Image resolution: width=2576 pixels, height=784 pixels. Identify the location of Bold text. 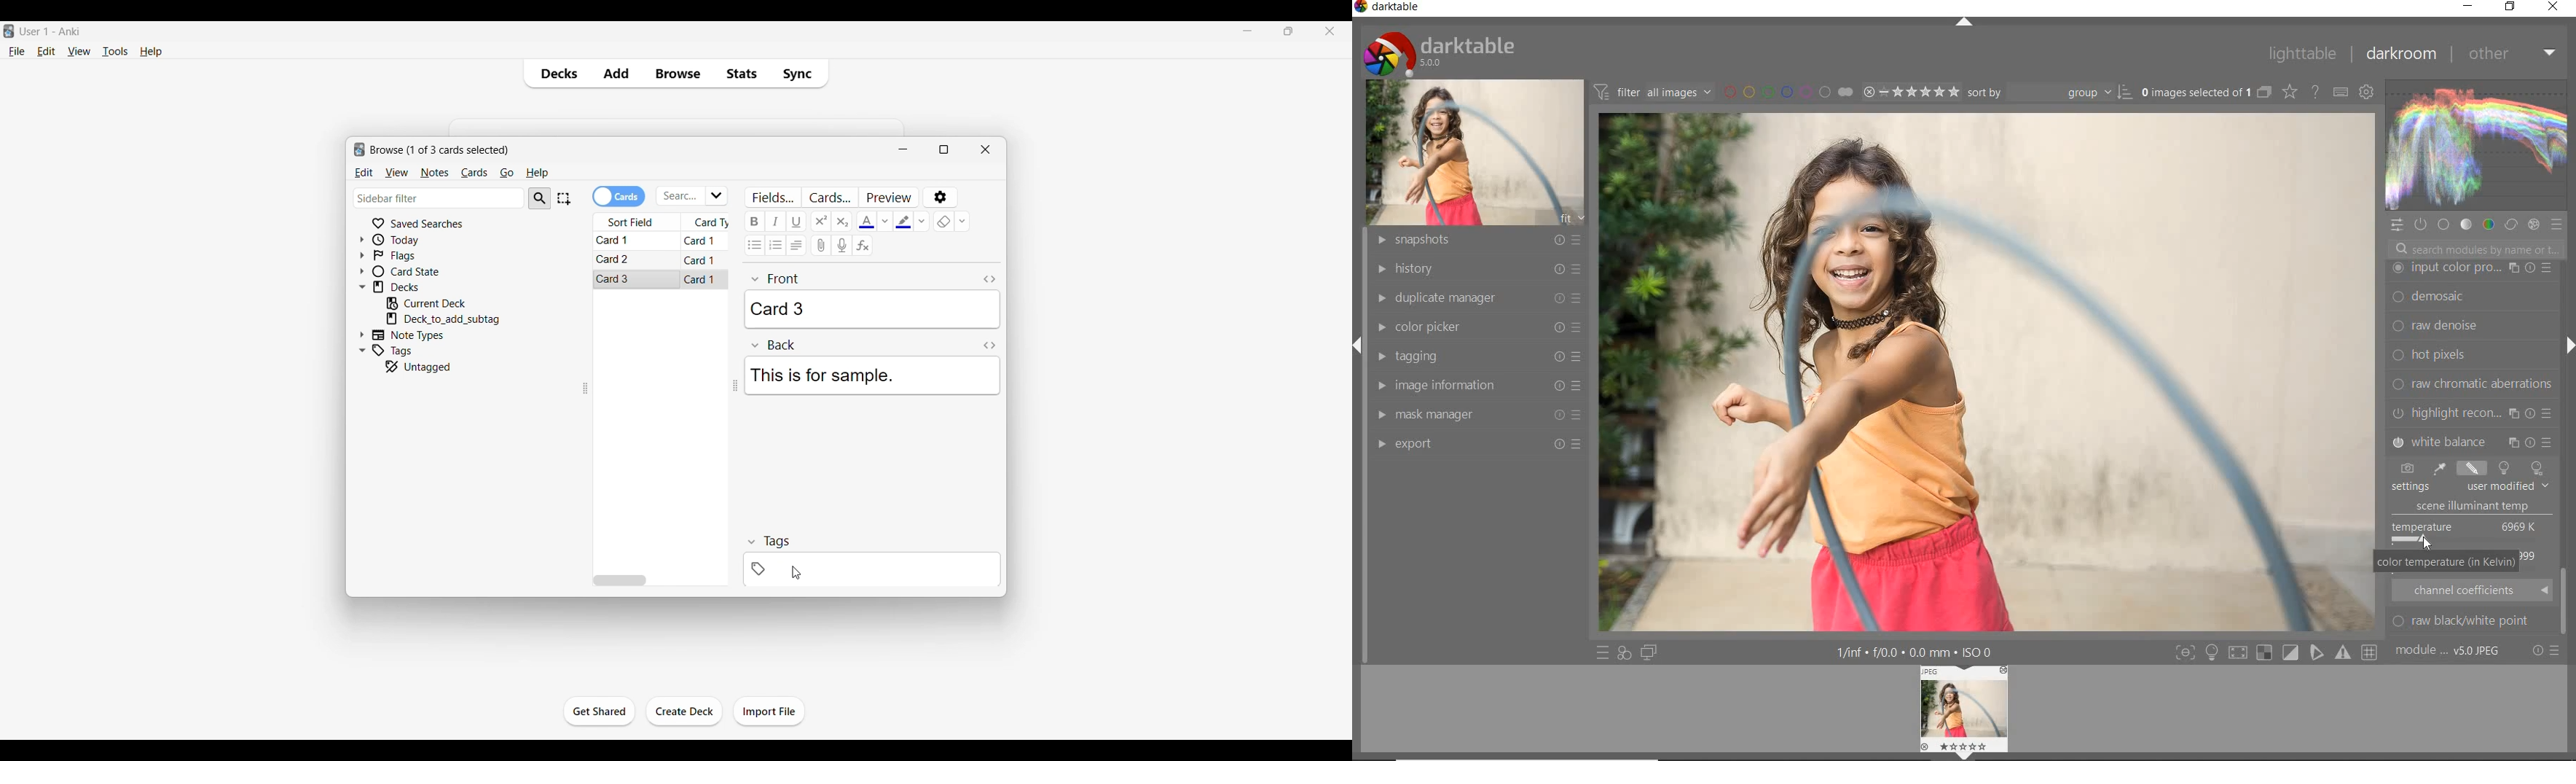
(754, 221).